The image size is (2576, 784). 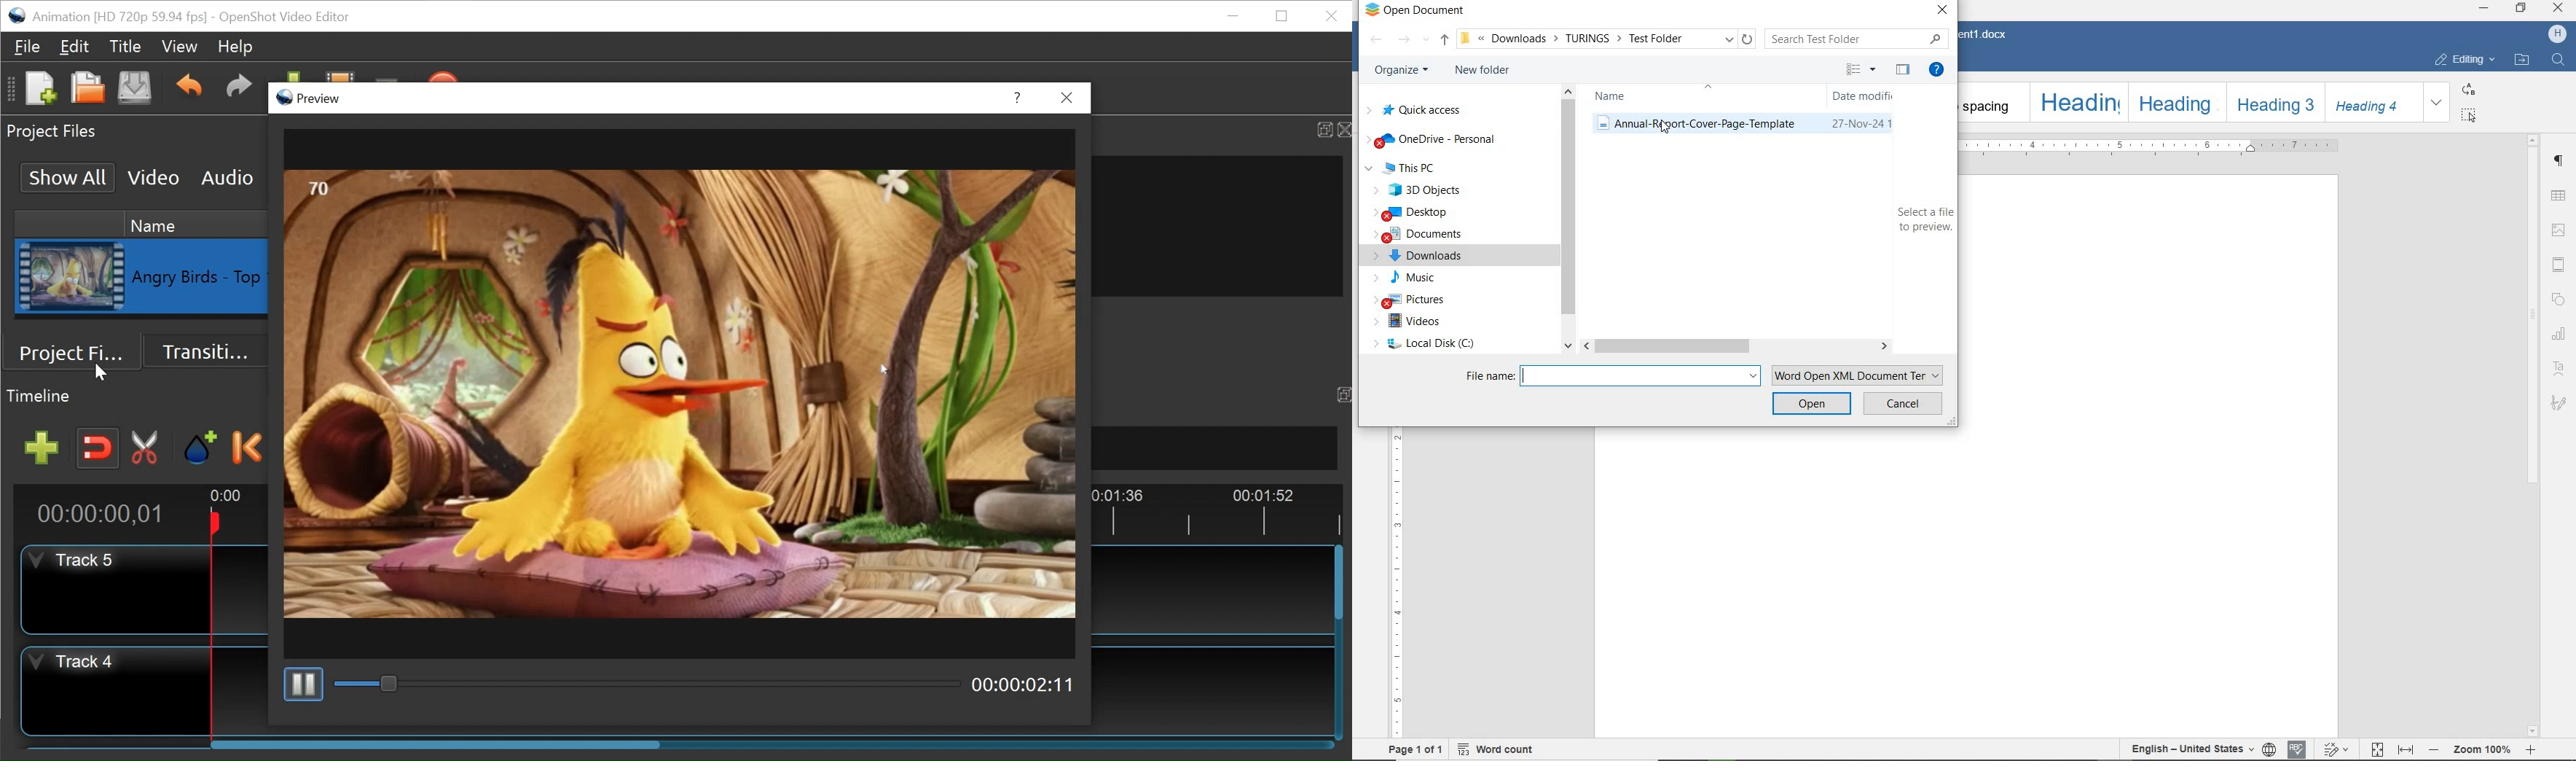 I want to click on Transition, so click(x=206, y=352).